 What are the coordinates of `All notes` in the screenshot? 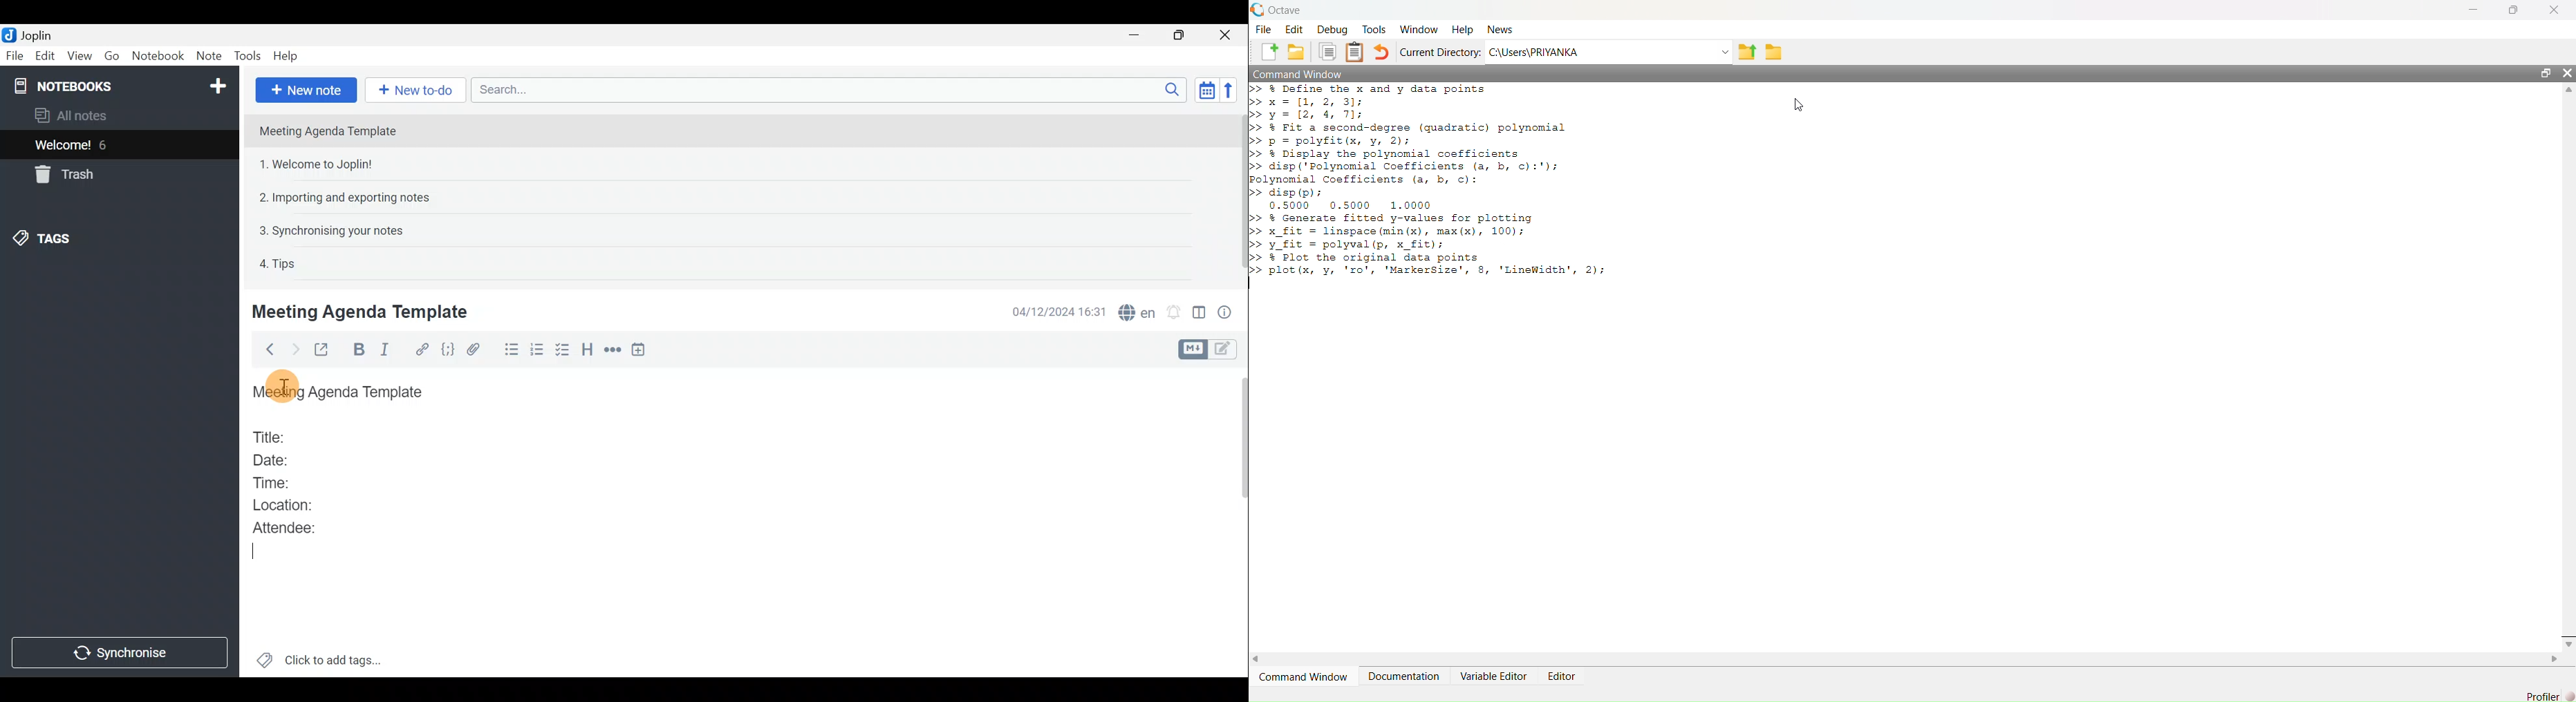 It's located at (92, 115).